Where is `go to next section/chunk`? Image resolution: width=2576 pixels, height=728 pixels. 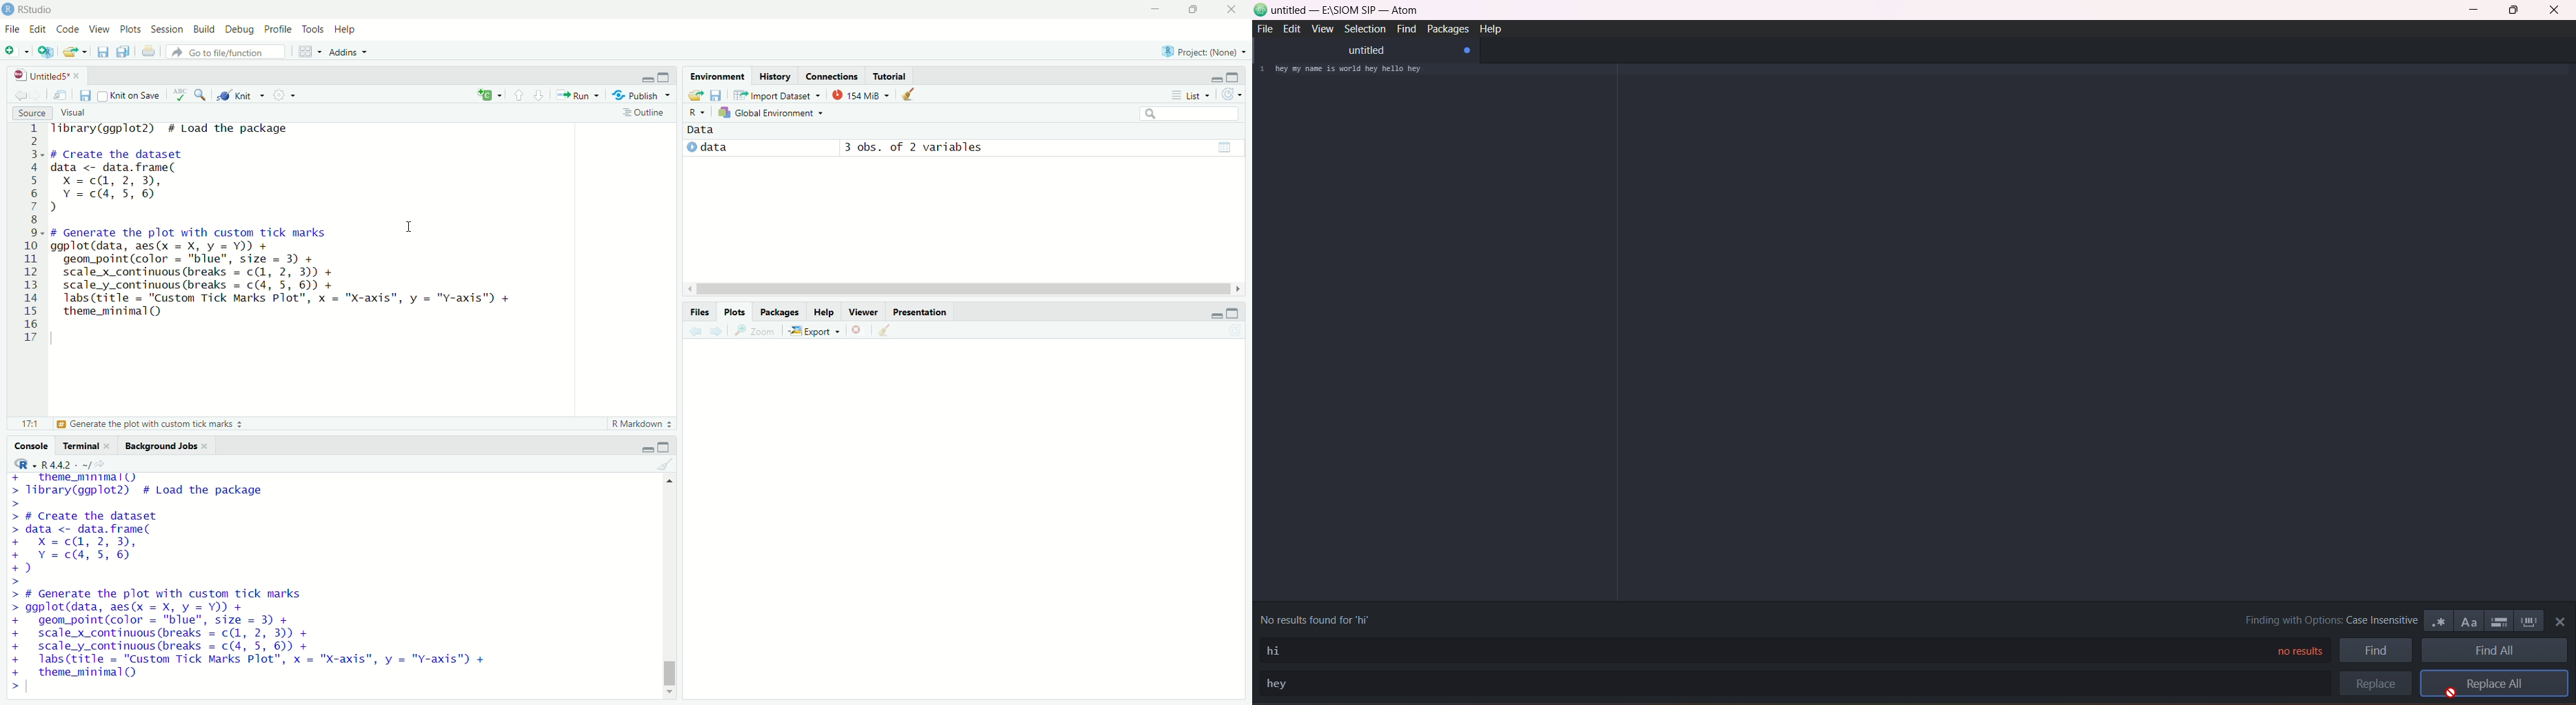 go to next section/chunk is located at coordinates (543, 97).